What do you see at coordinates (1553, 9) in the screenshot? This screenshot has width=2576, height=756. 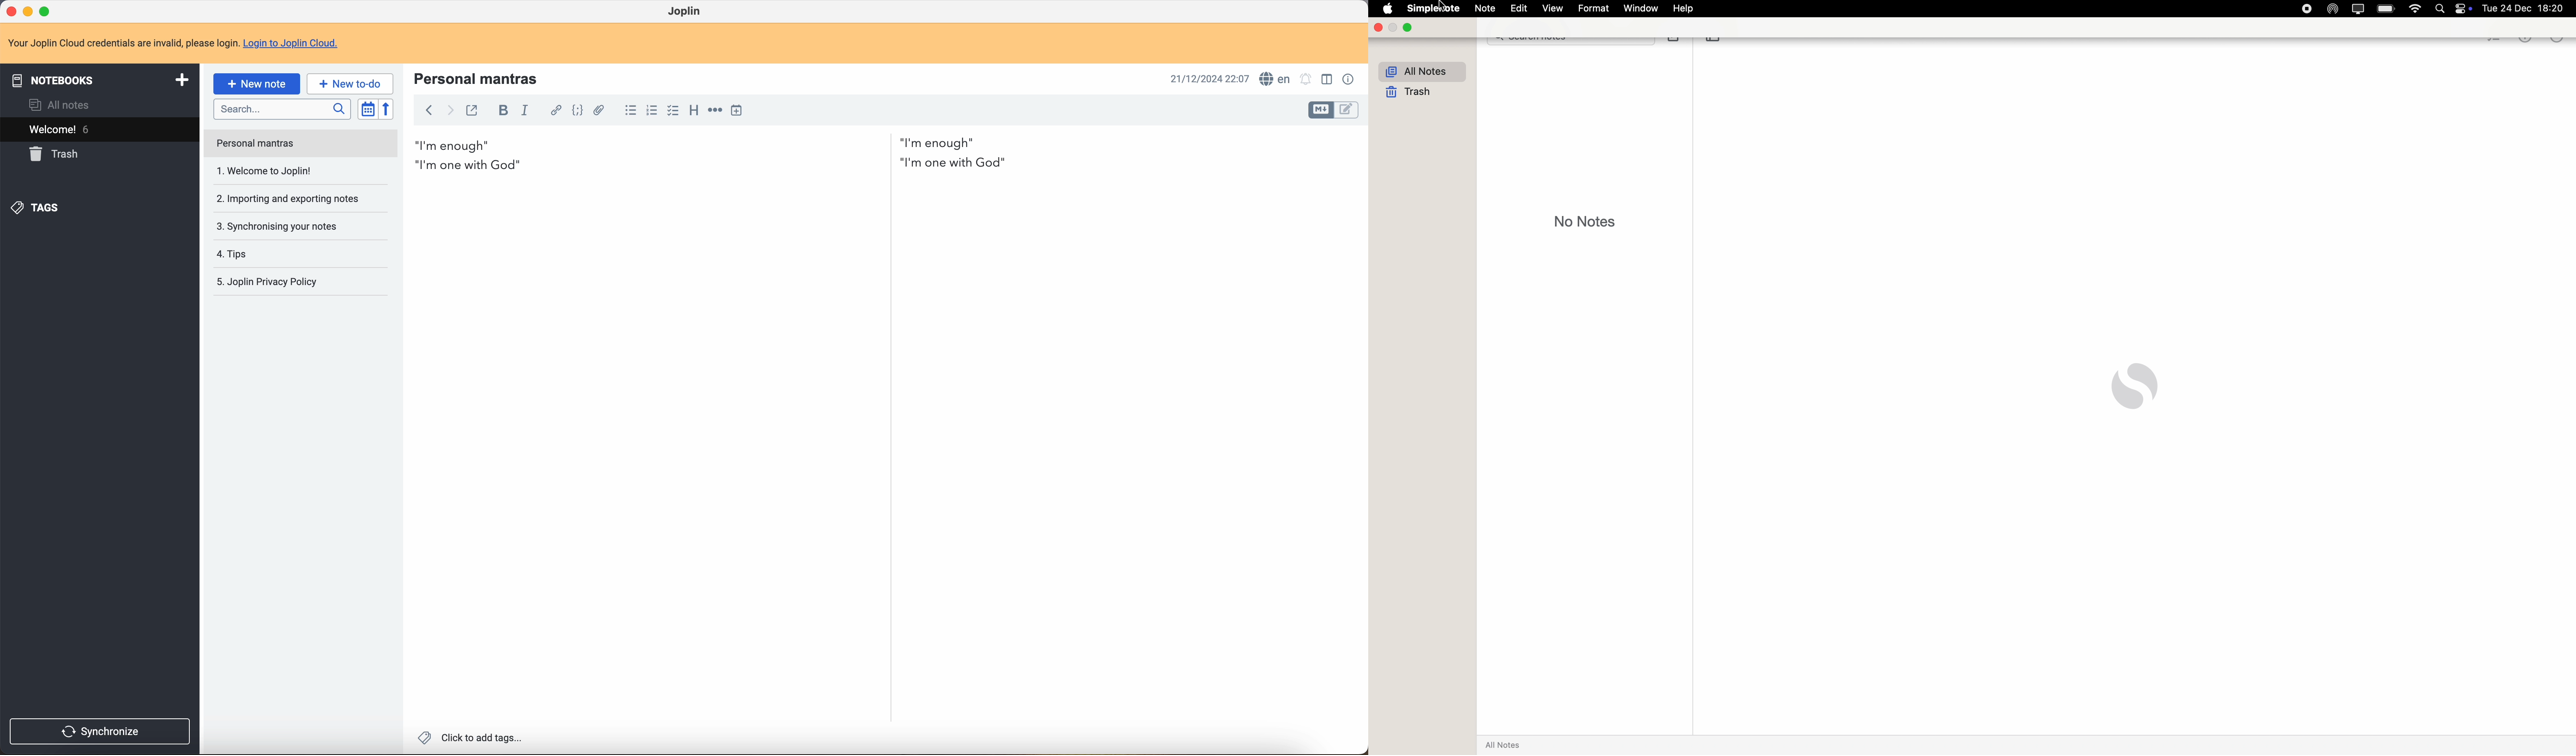 I see `view` at bounding box center [1553, 9].